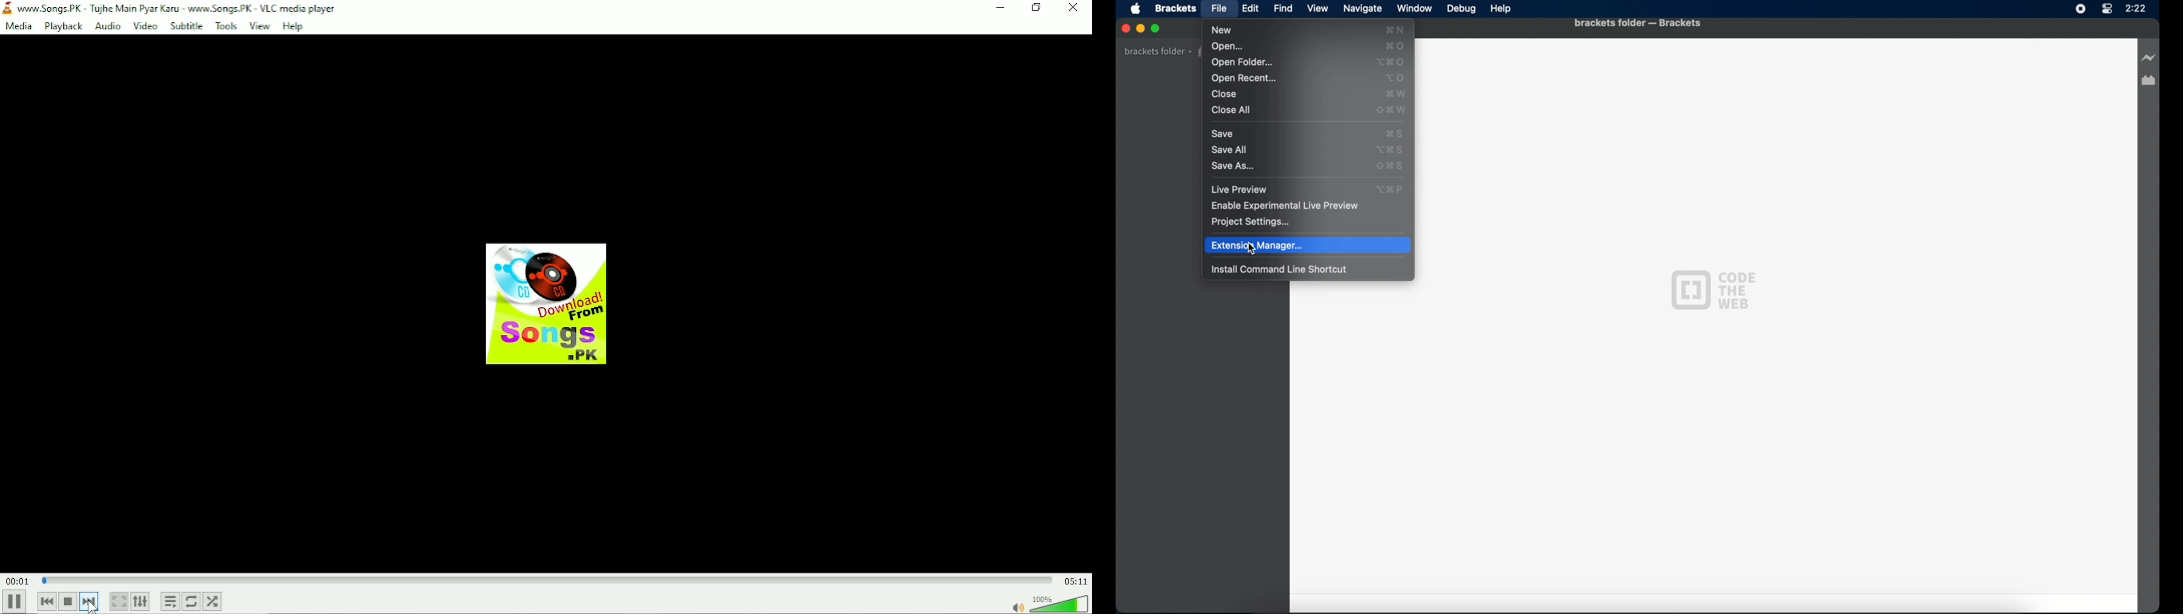 Image resolution: width=2184 pixels, height=616 pixels. Describe the element at coordinates (999, 9) in the screenshot. I see `Minimize` at that location.